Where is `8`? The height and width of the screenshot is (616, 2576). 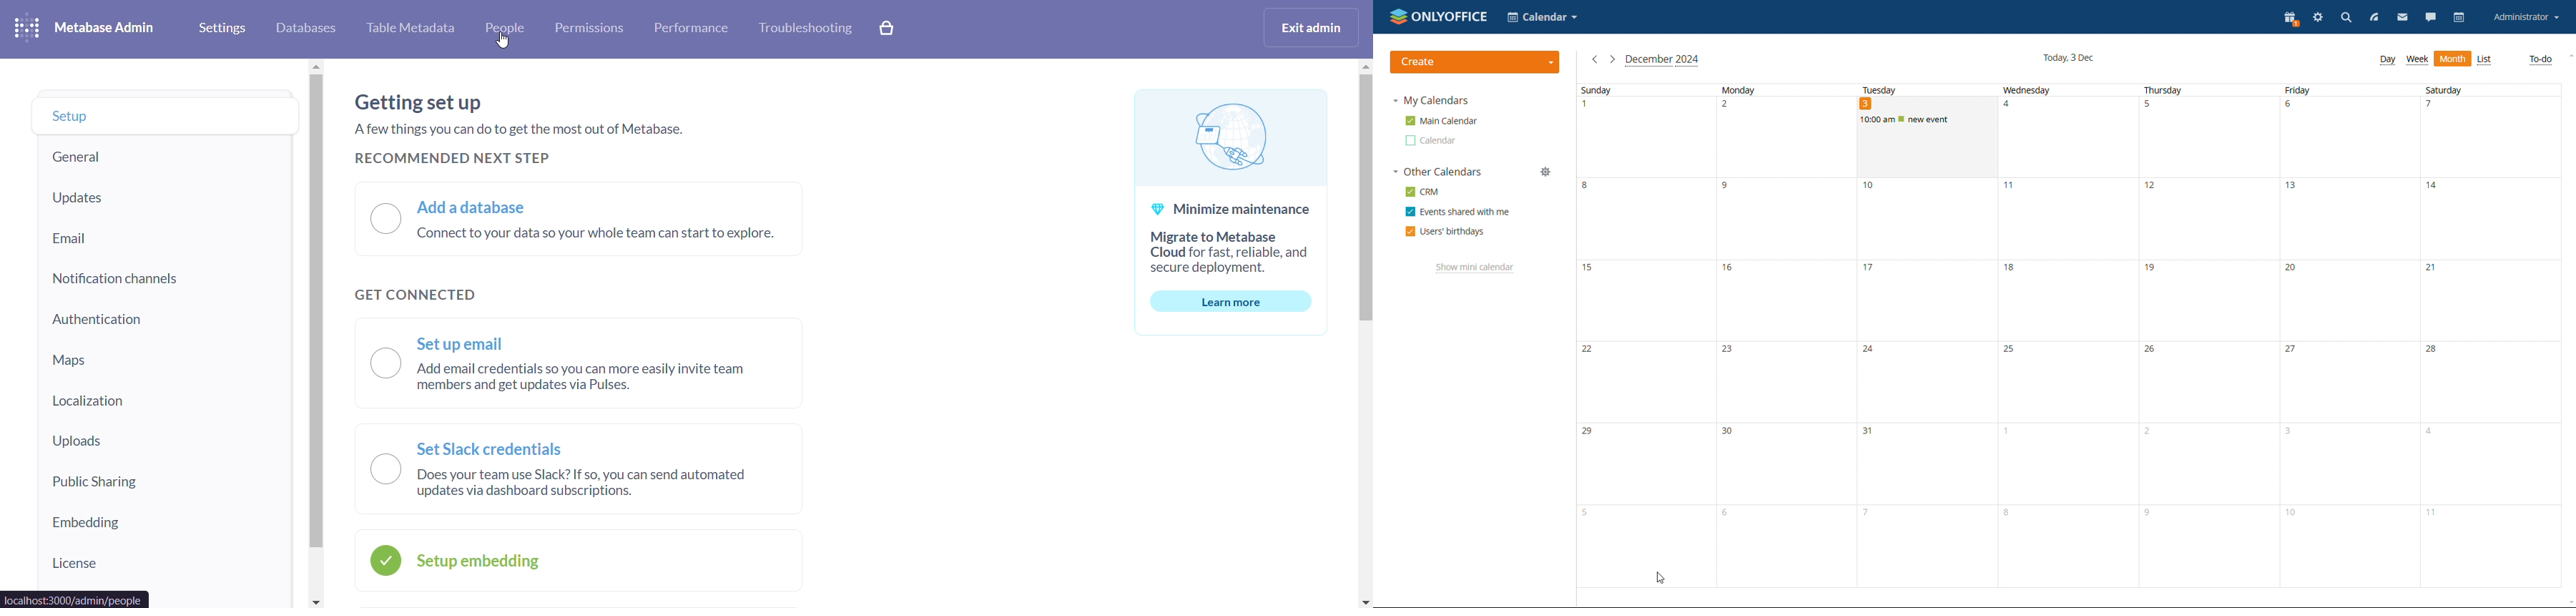
8 is located at coordinates (1647, 218).